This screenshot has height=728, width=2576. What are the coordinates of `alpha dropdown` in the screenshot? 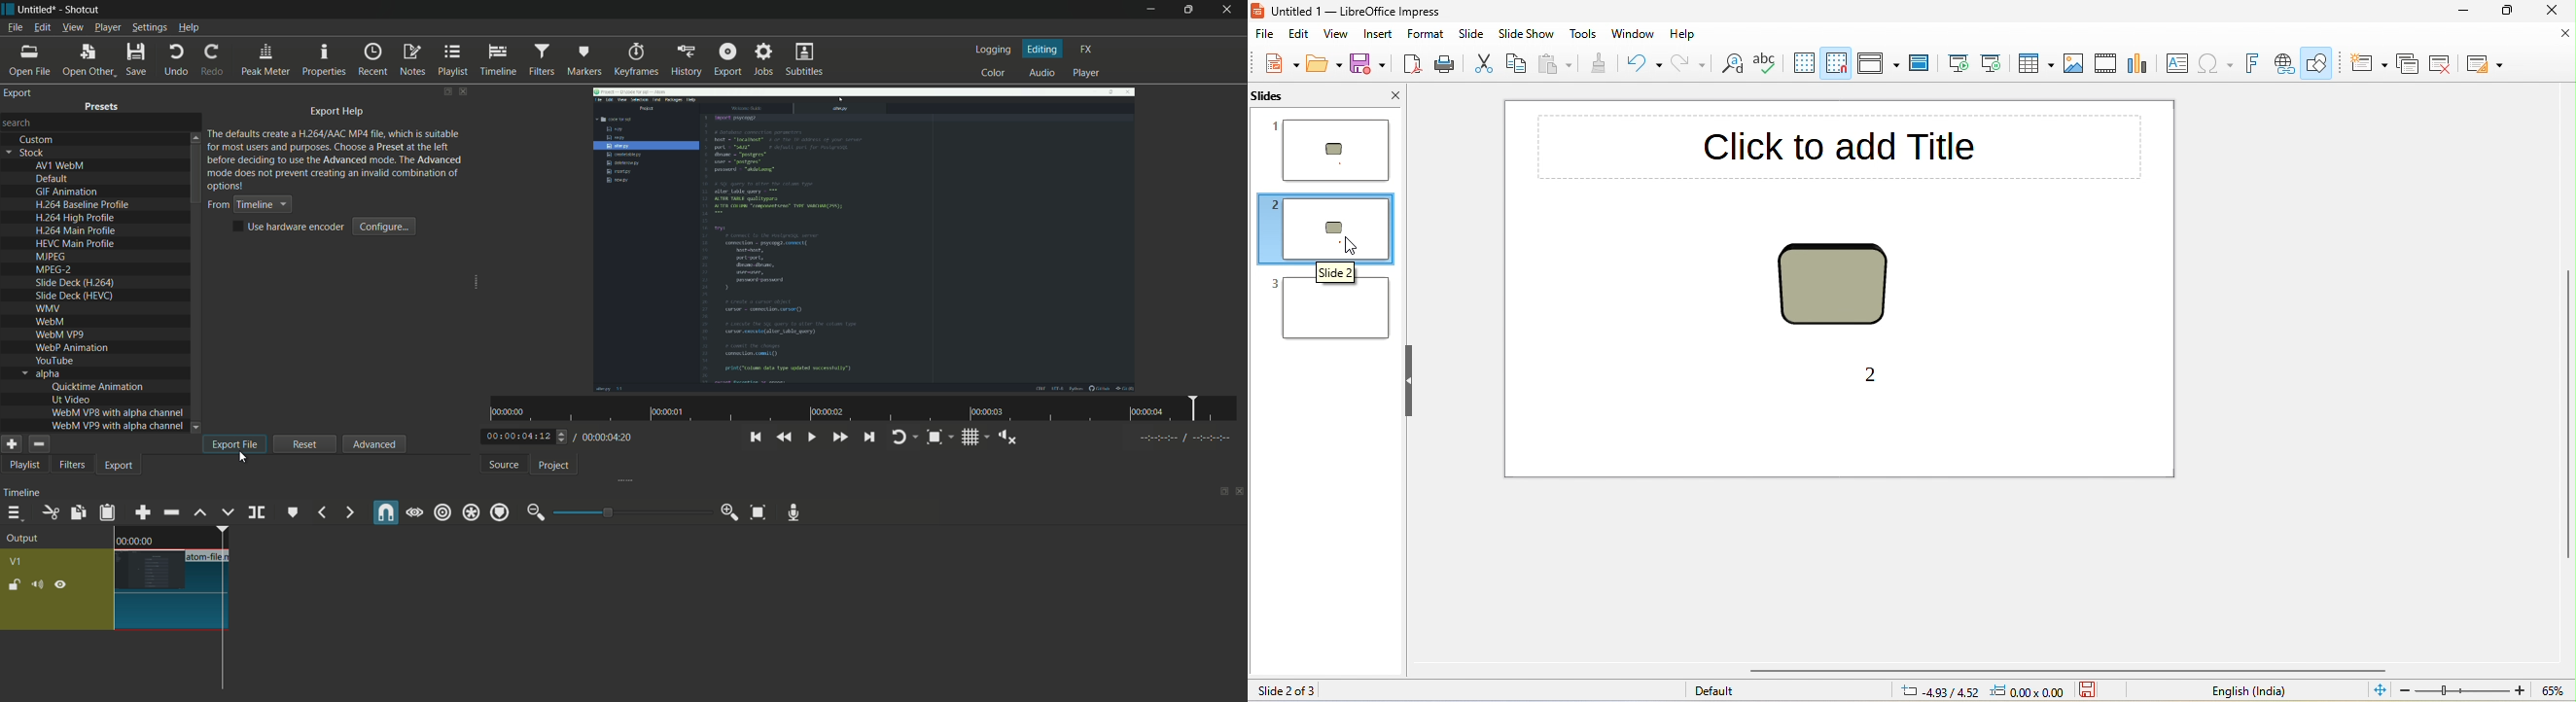 It's located at (41, 374).